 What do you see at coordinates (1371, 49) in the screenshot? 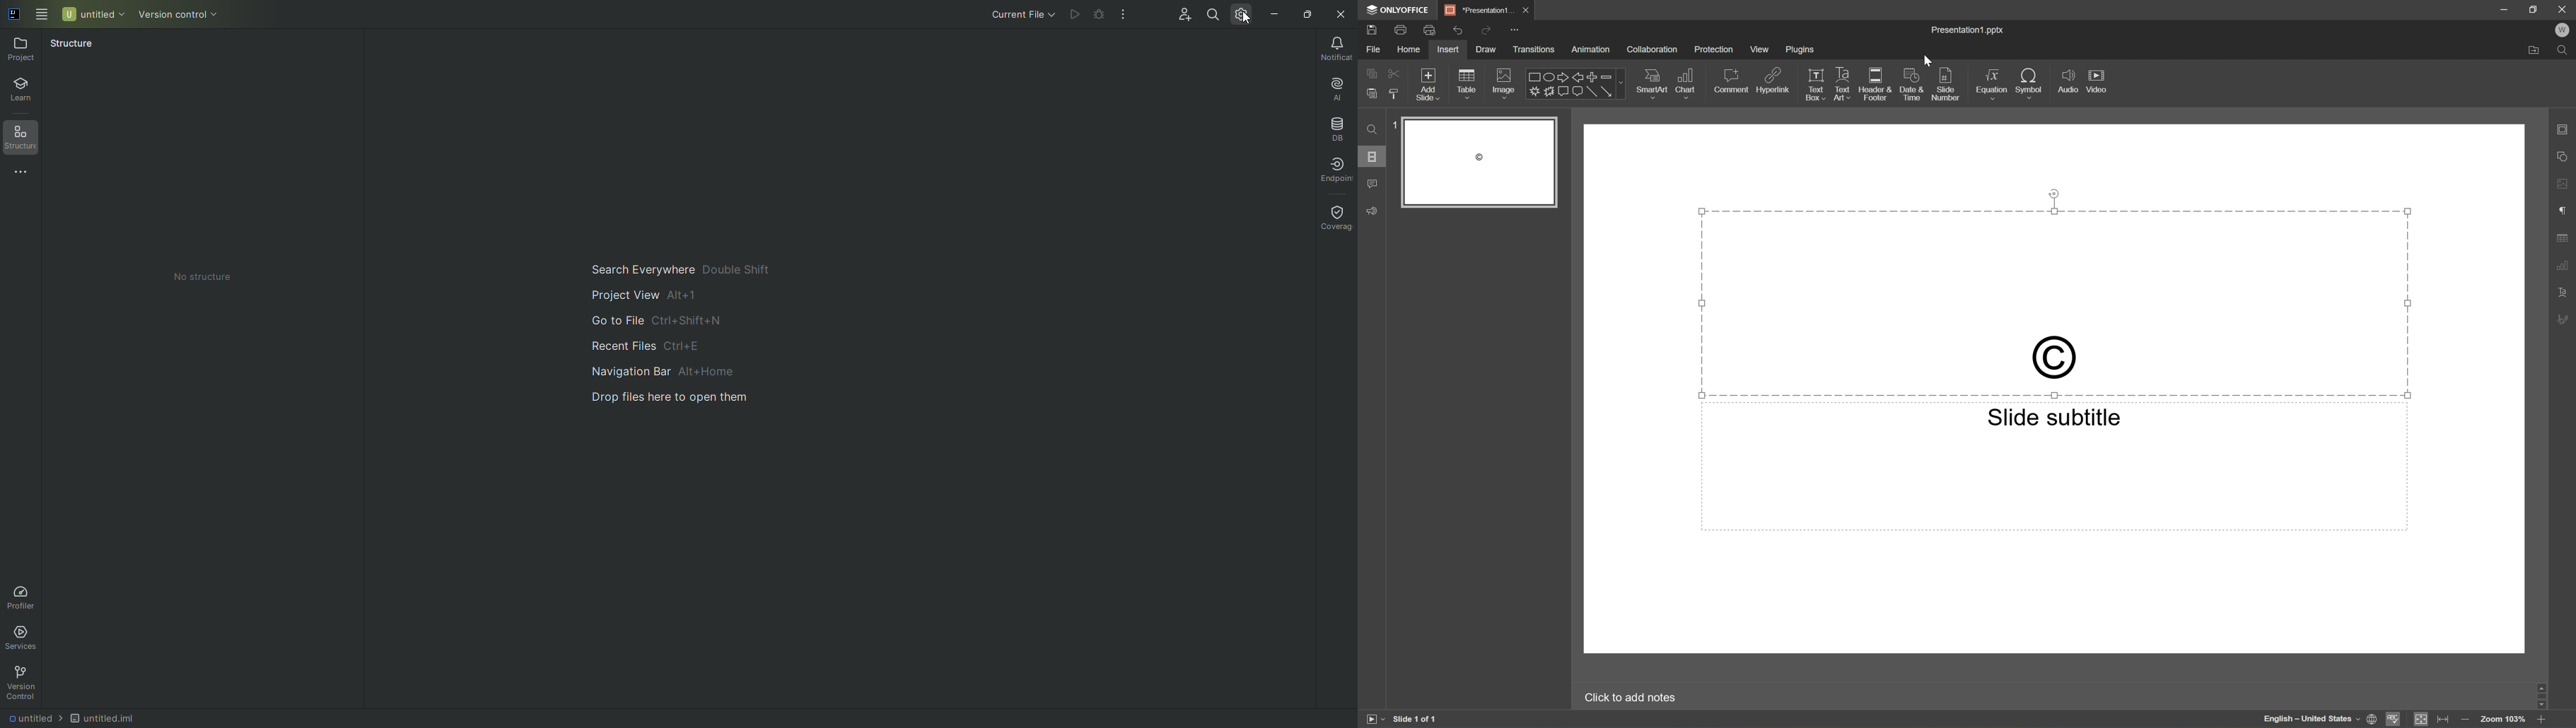
I see `File` at bounding box center [1371, 49].